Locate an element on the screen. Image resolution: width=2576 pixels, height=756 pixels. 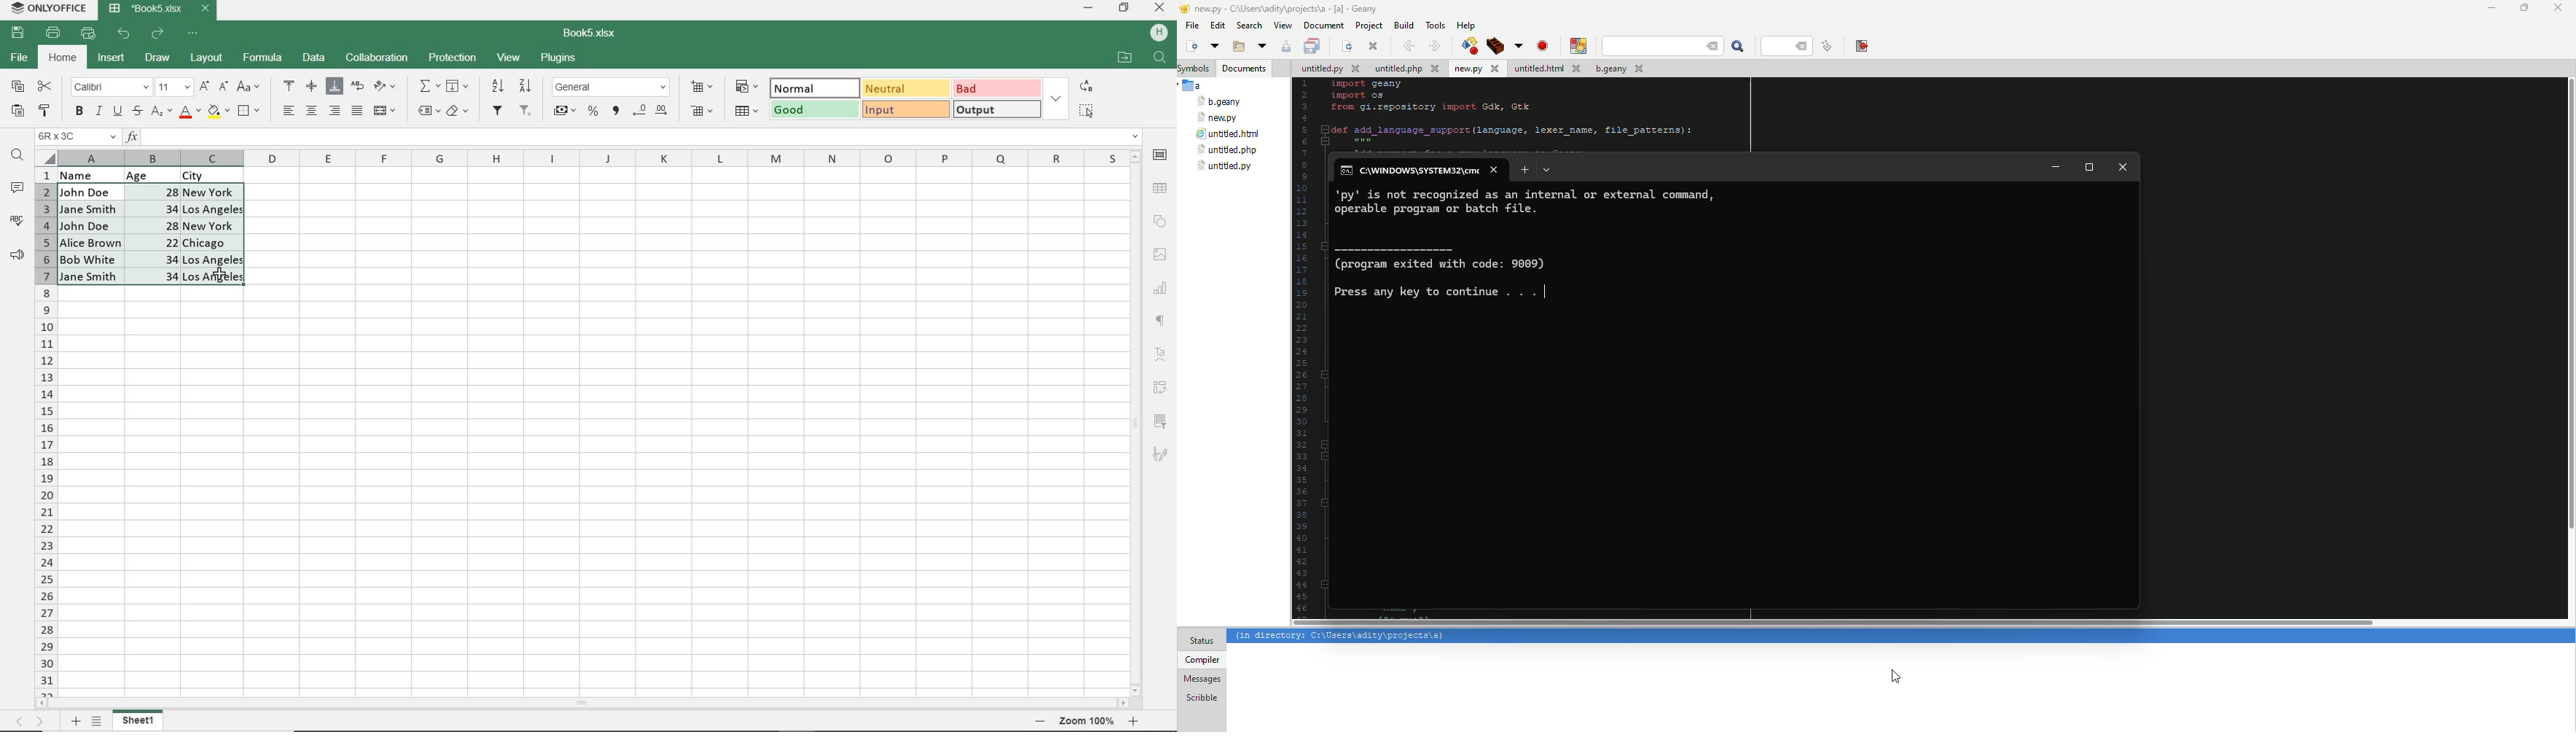
CLOSE is located at coordinates (1161, 8).